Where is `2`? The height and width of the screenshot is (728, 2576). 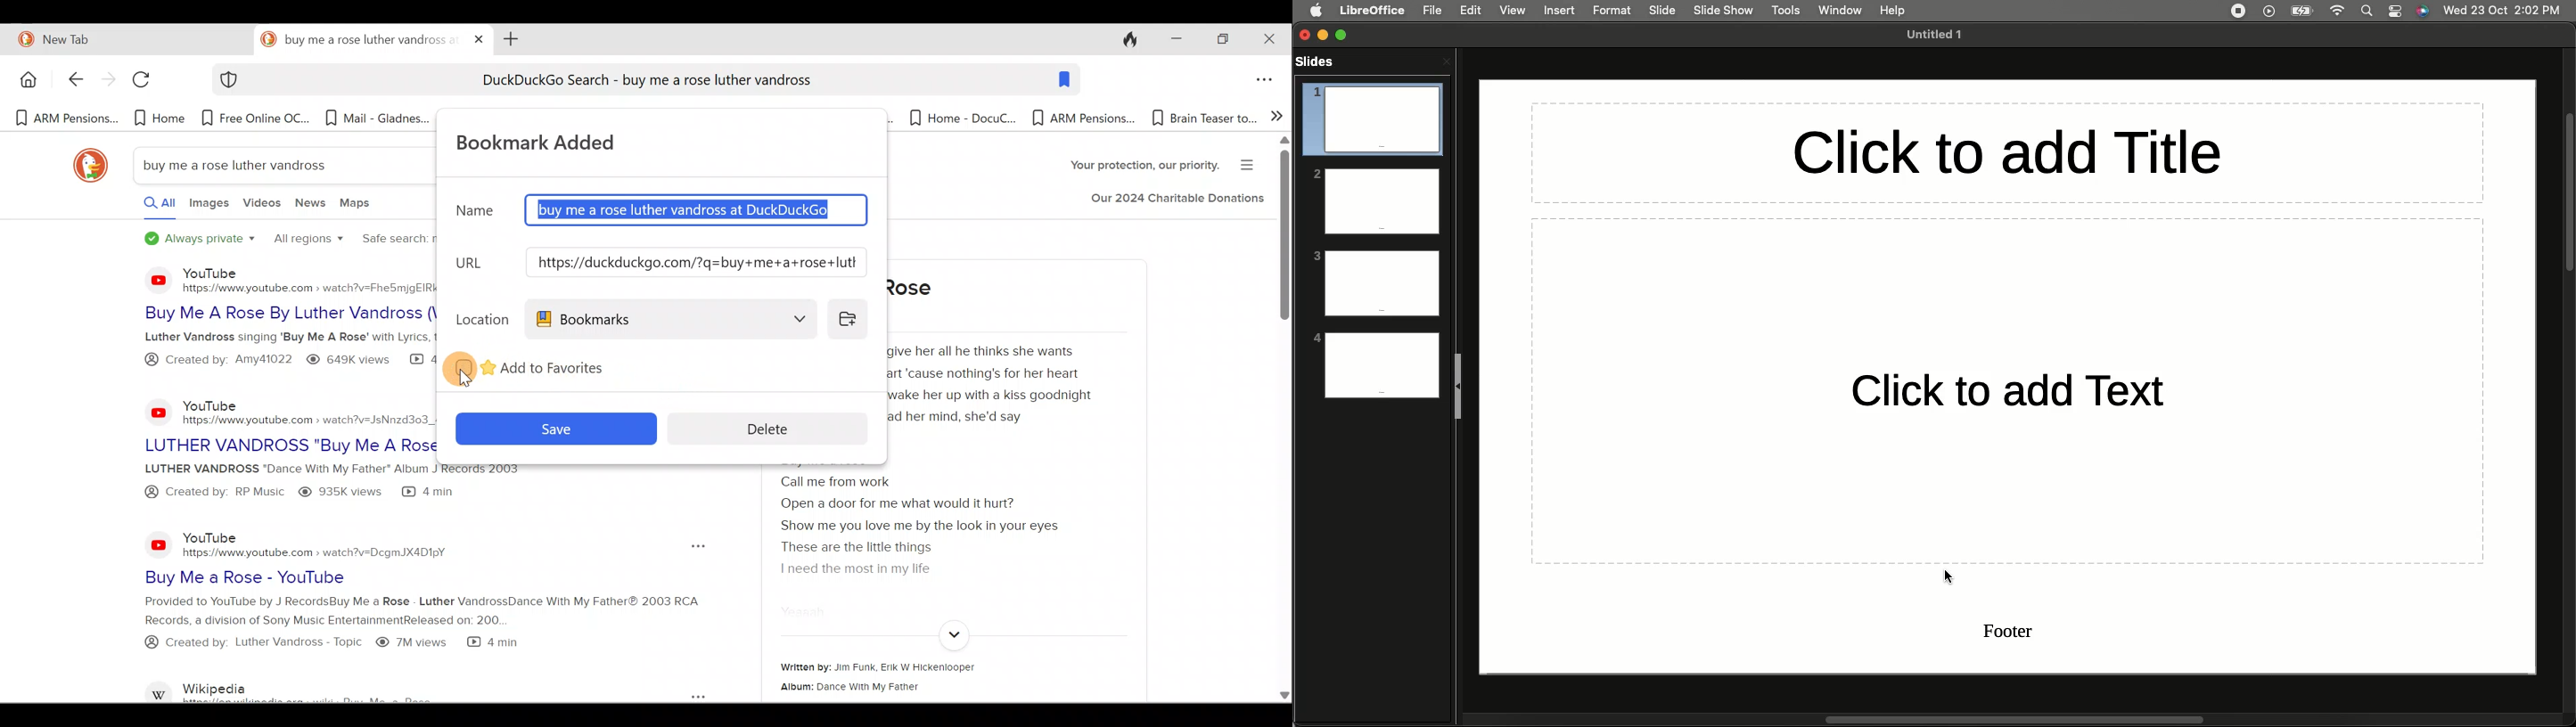 2 is located at coordinates (1375, 190).